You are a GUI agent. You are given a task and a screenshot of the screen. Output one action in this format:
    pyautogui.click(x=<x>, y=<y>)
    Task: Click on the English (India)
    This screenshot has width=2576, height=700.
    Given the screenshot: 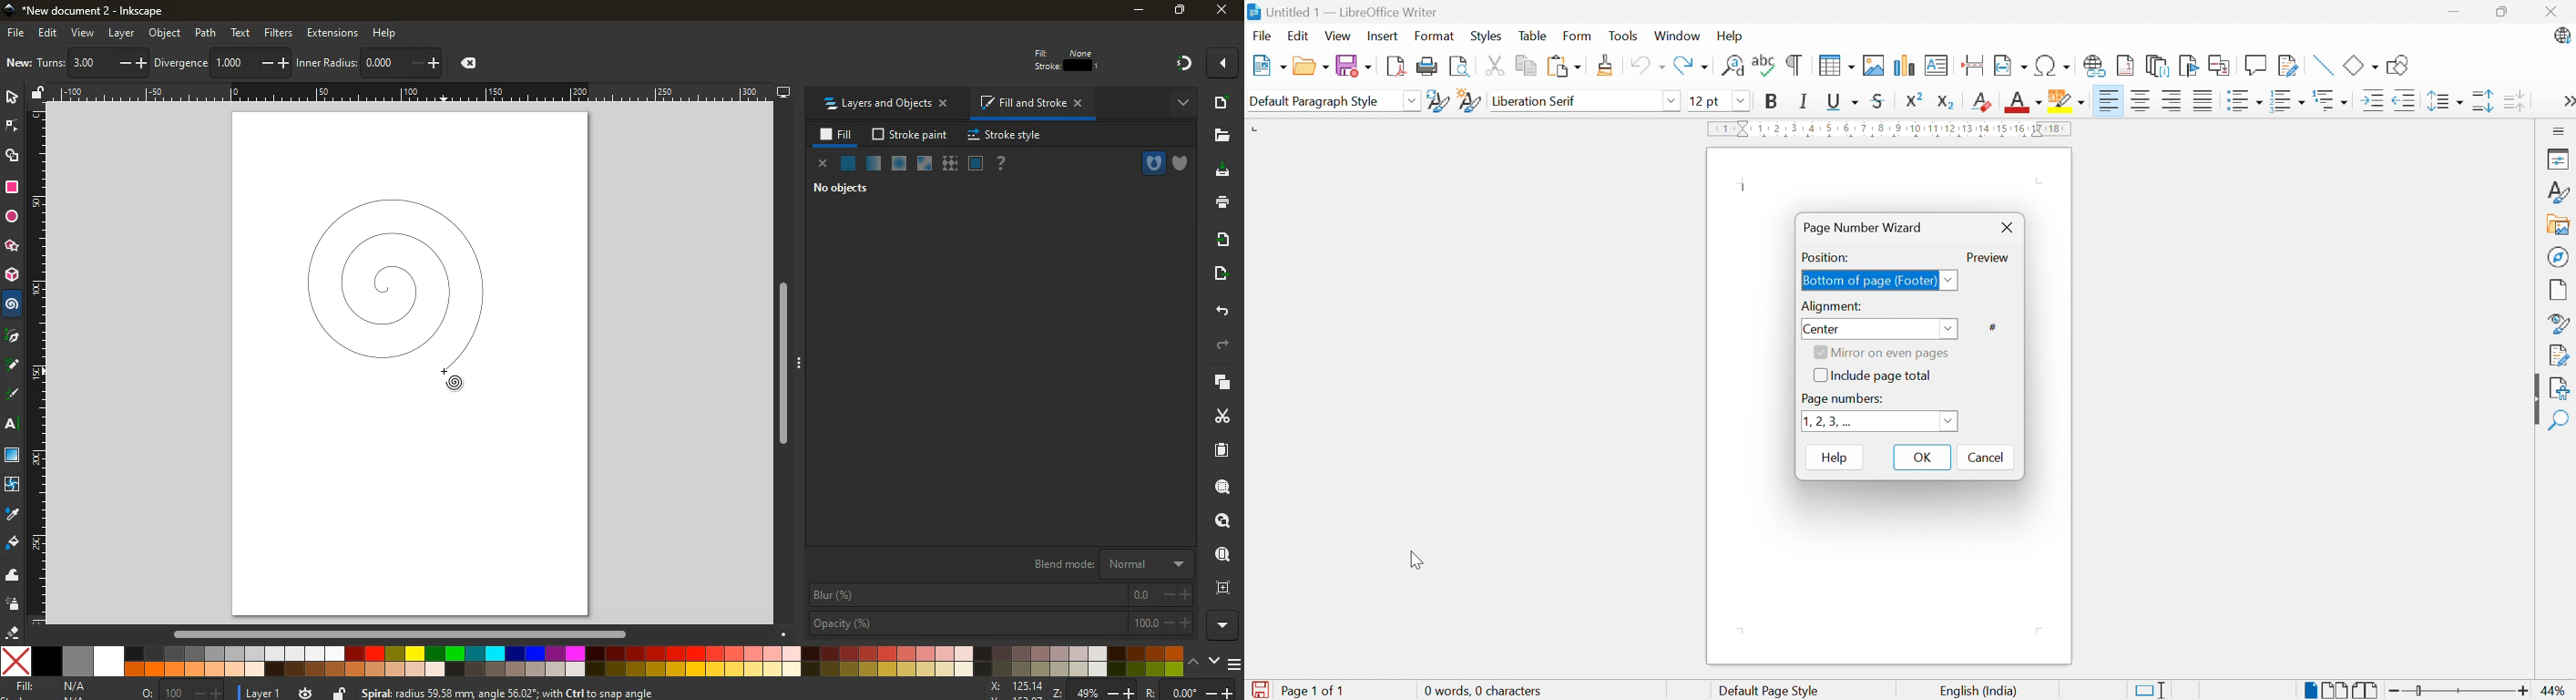 What is the action you would take?
    pyautogui.click(x=1977, y=692)
    